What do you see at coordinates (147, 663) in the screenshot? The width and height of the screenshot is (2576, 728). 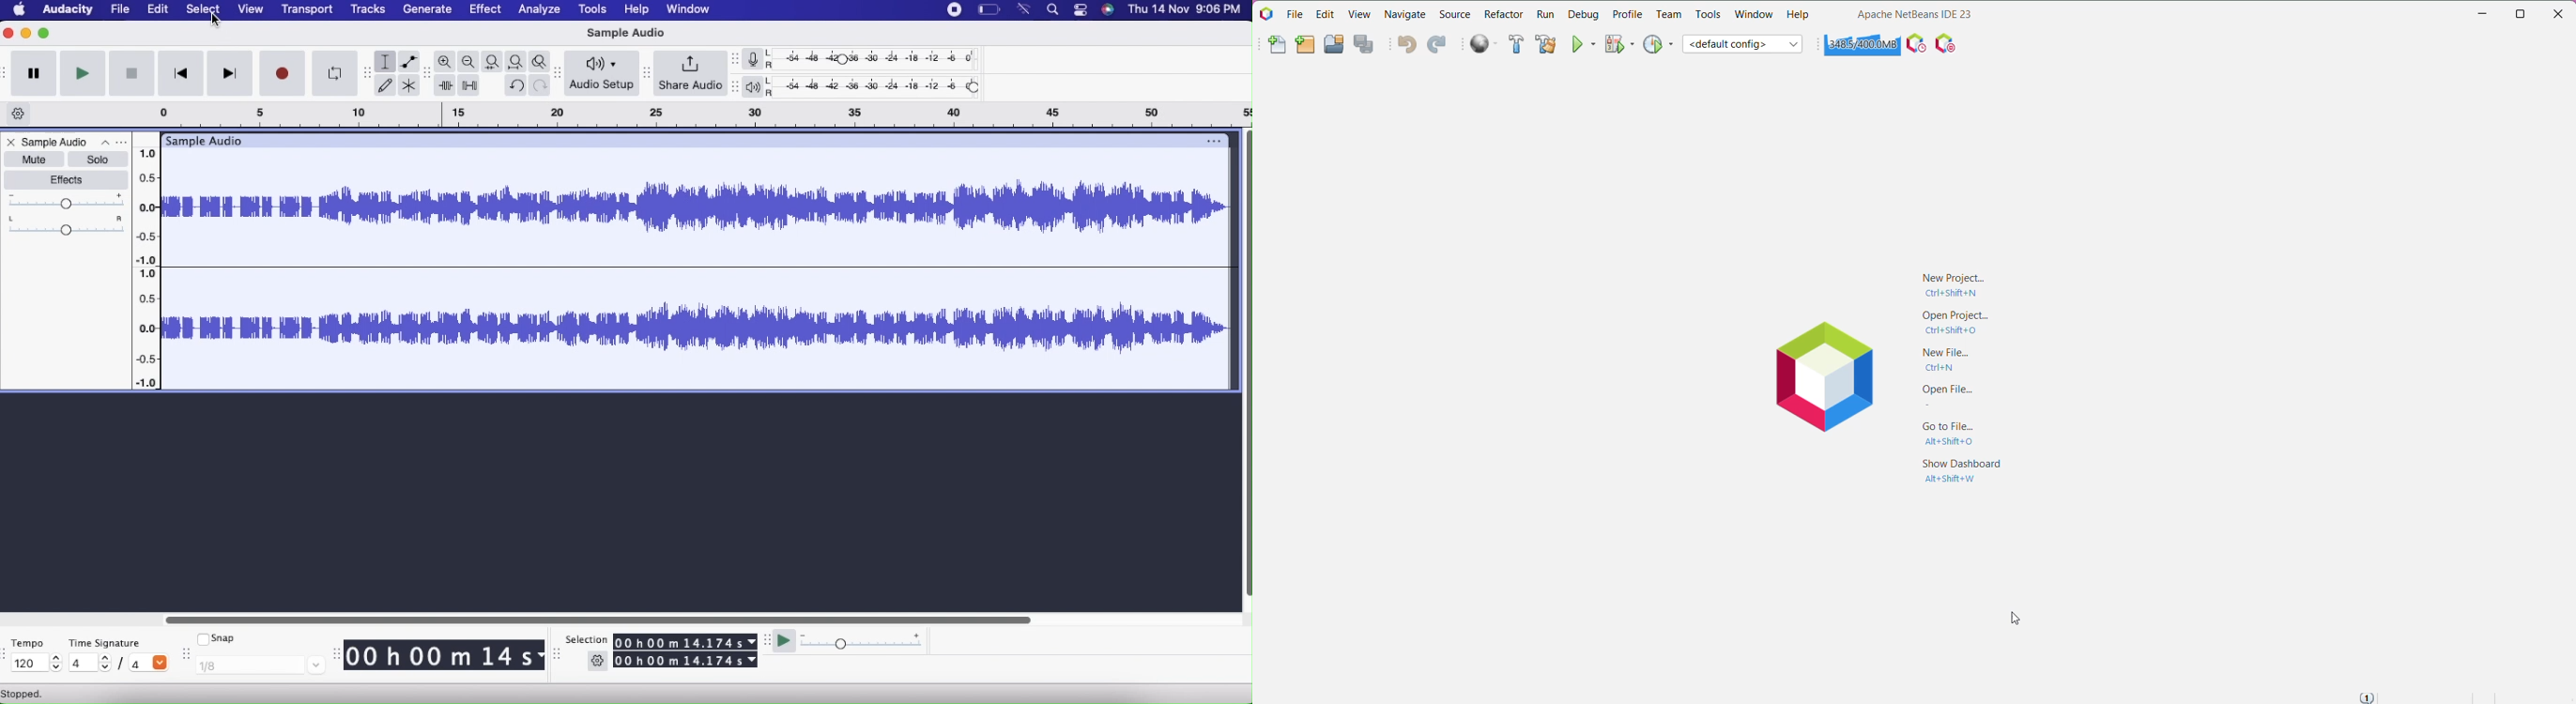 I see `/4` at bounding box center [147, 663].